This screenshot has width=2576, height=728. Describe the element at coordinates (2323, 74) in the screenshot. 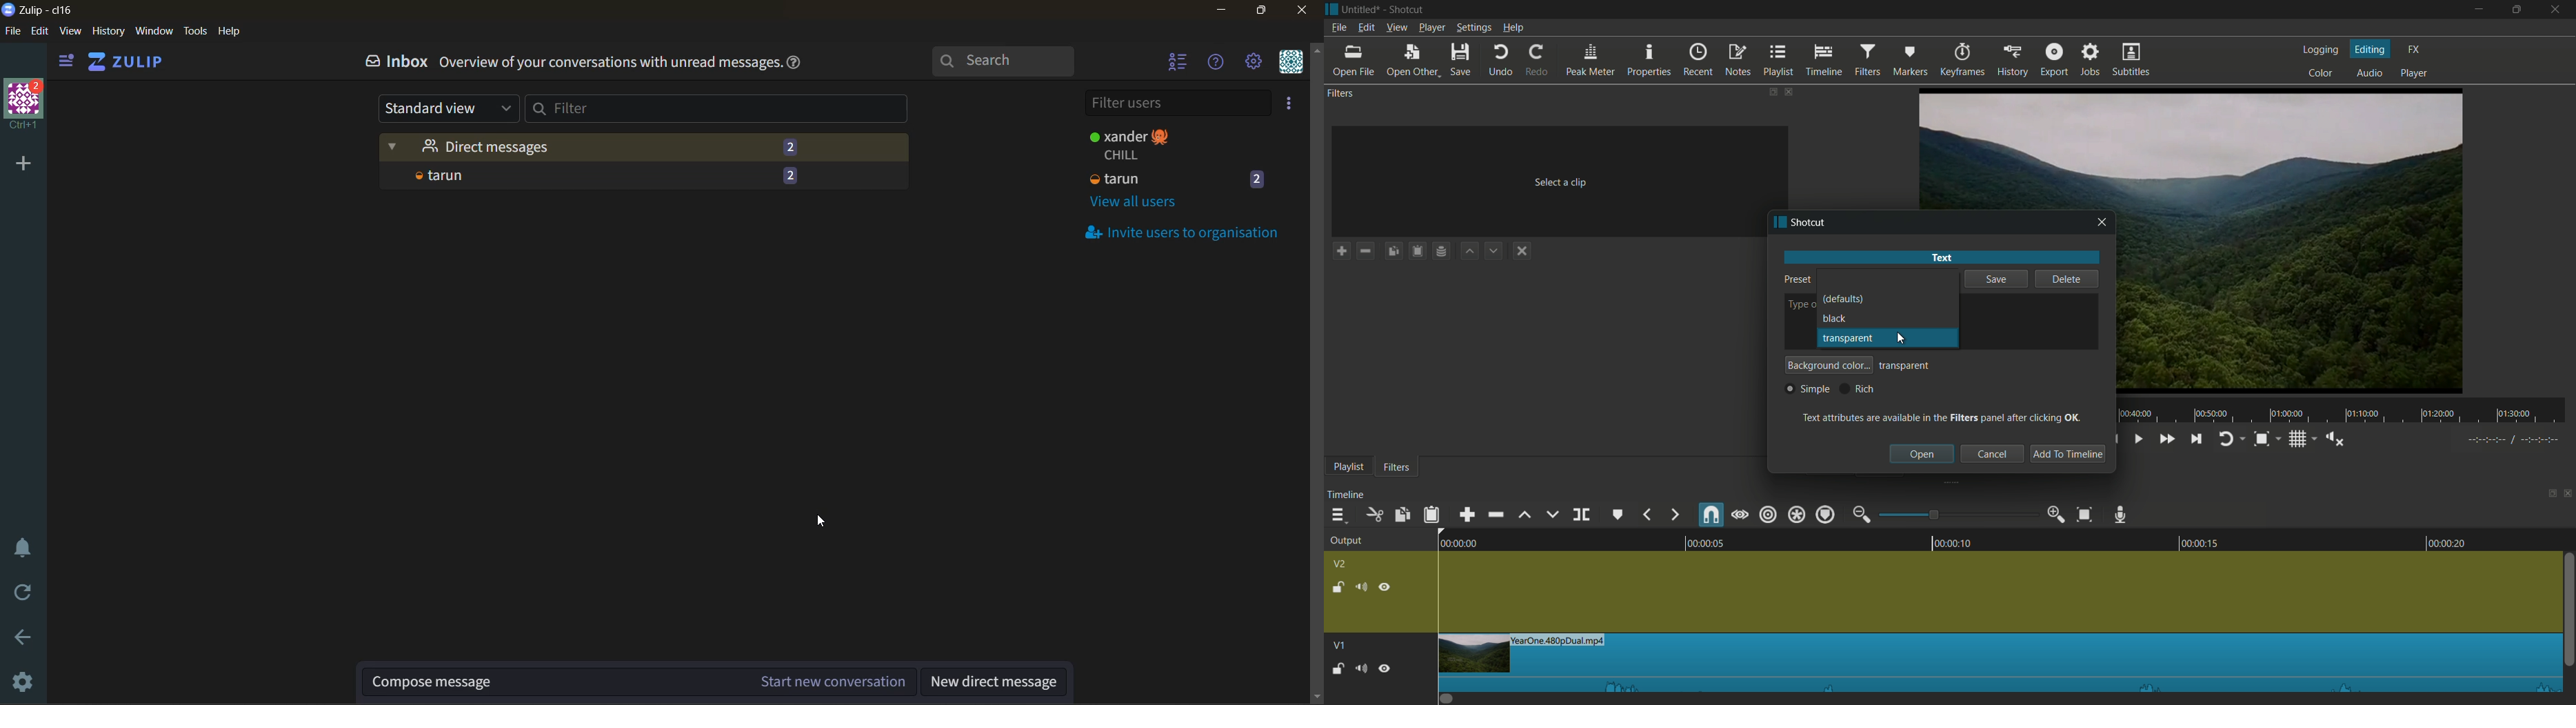

I see `color` at that location.